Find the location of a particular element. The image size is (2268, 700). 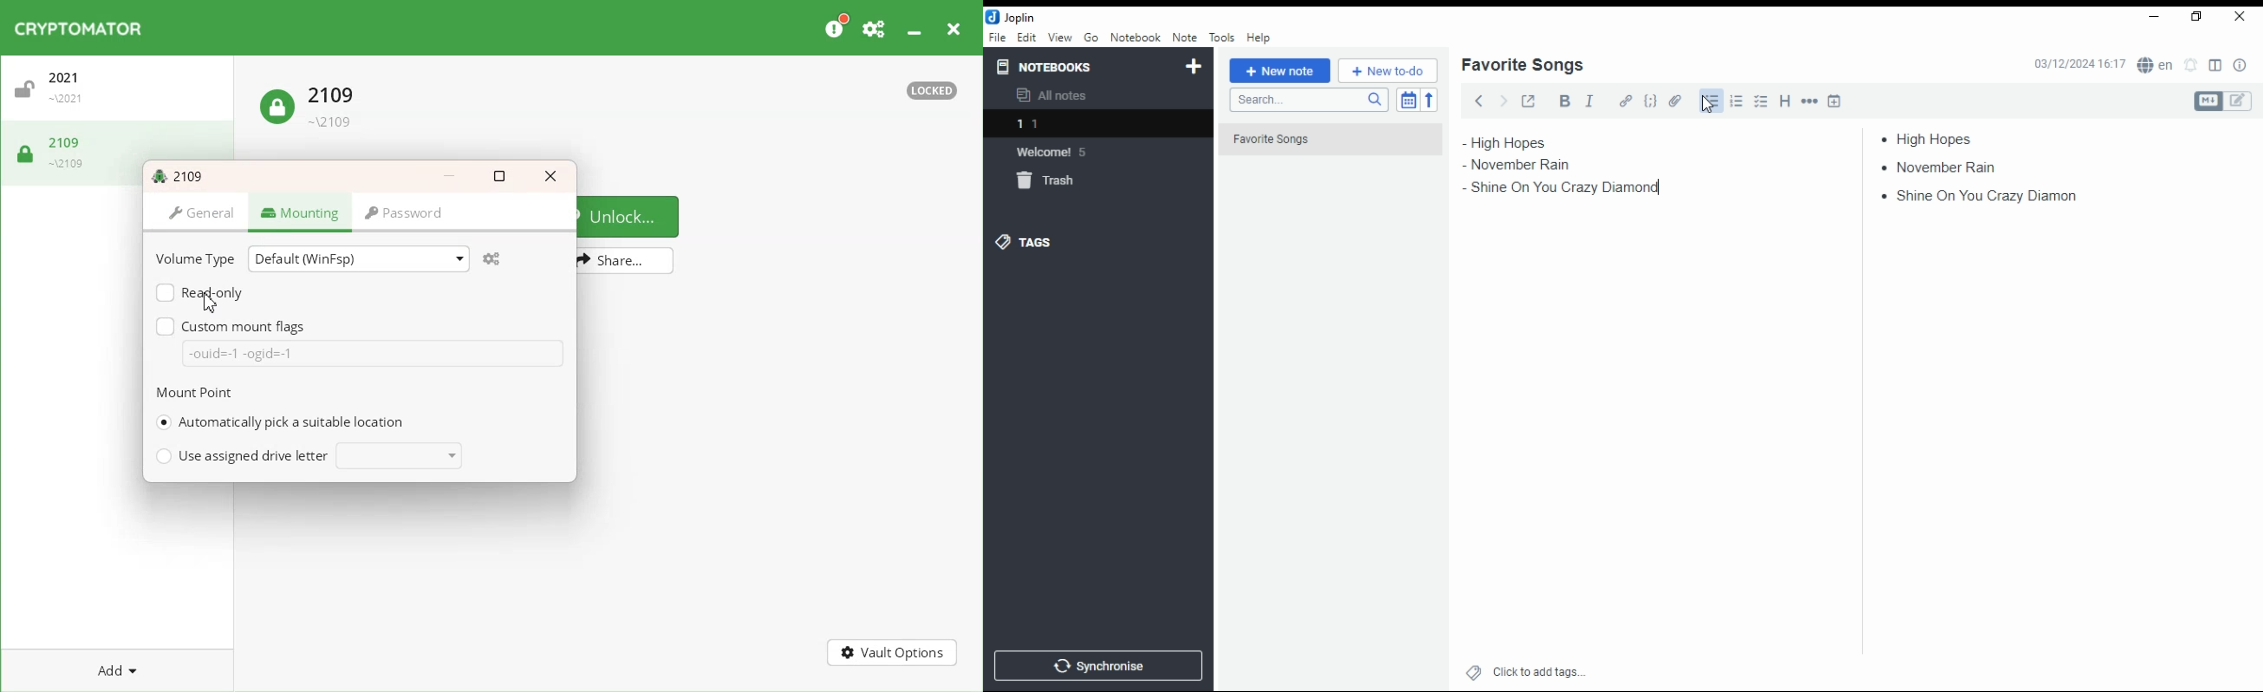

icon is located at coordinates (1013, 17).